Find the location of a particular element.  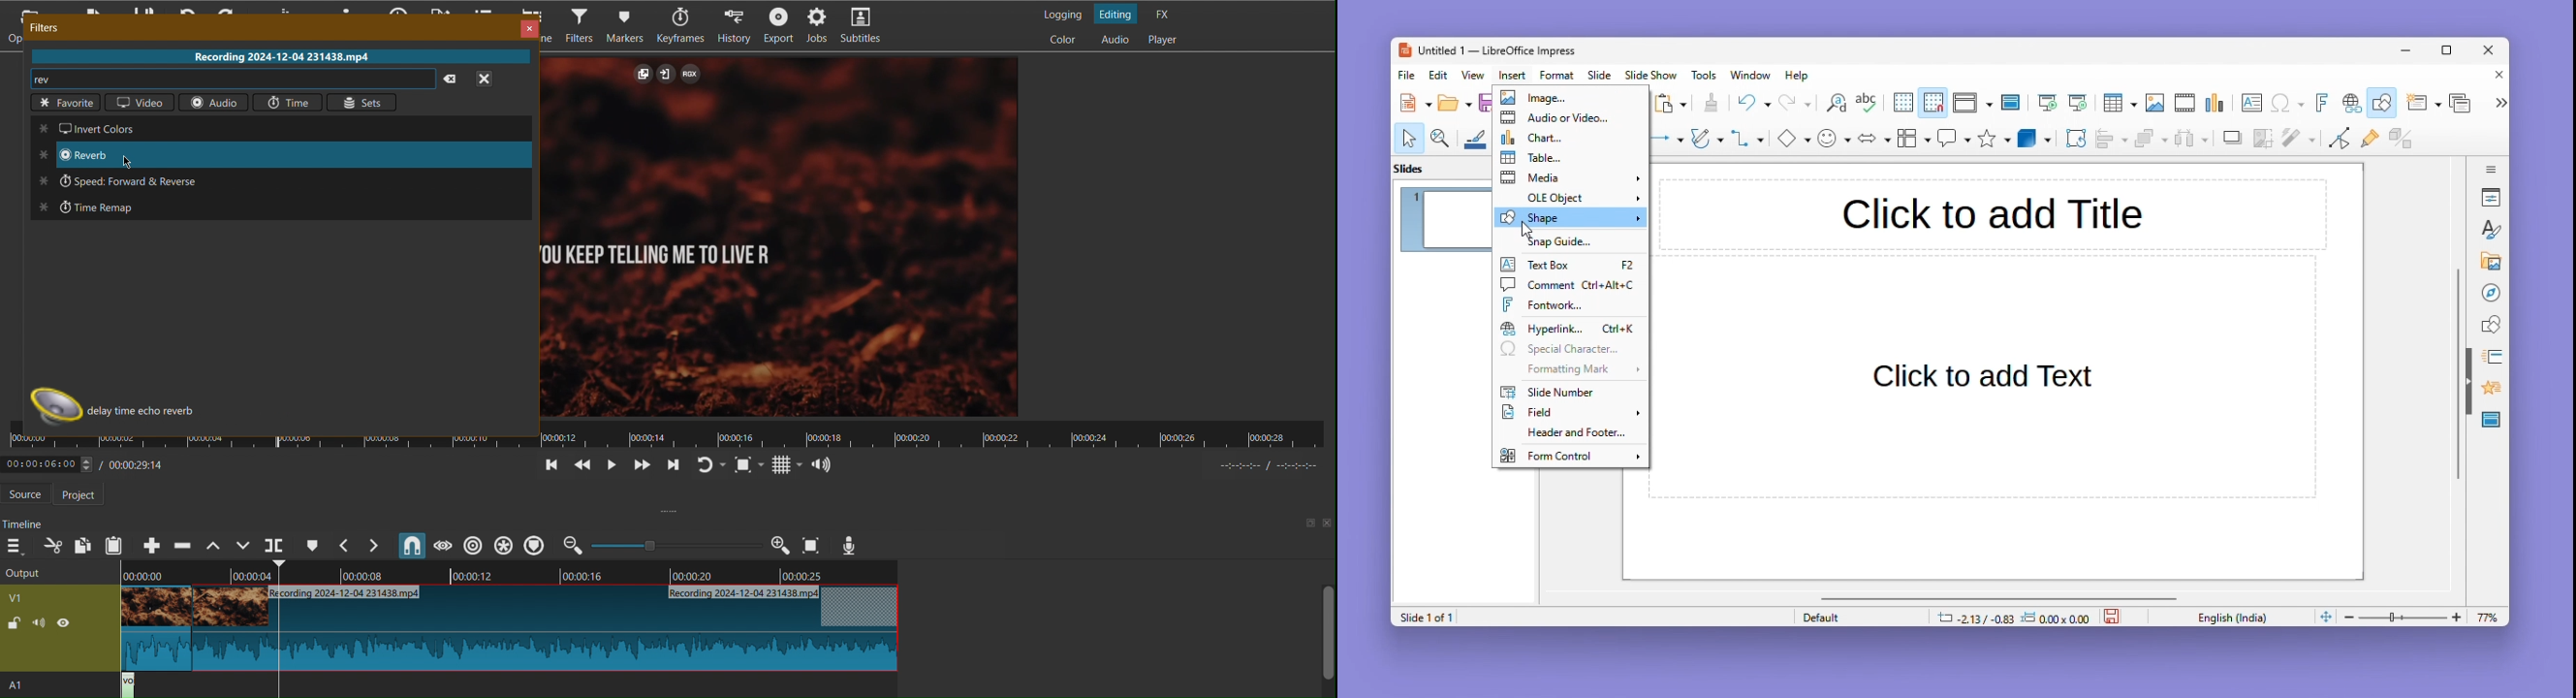

icon is located at coordinates (50, 408).